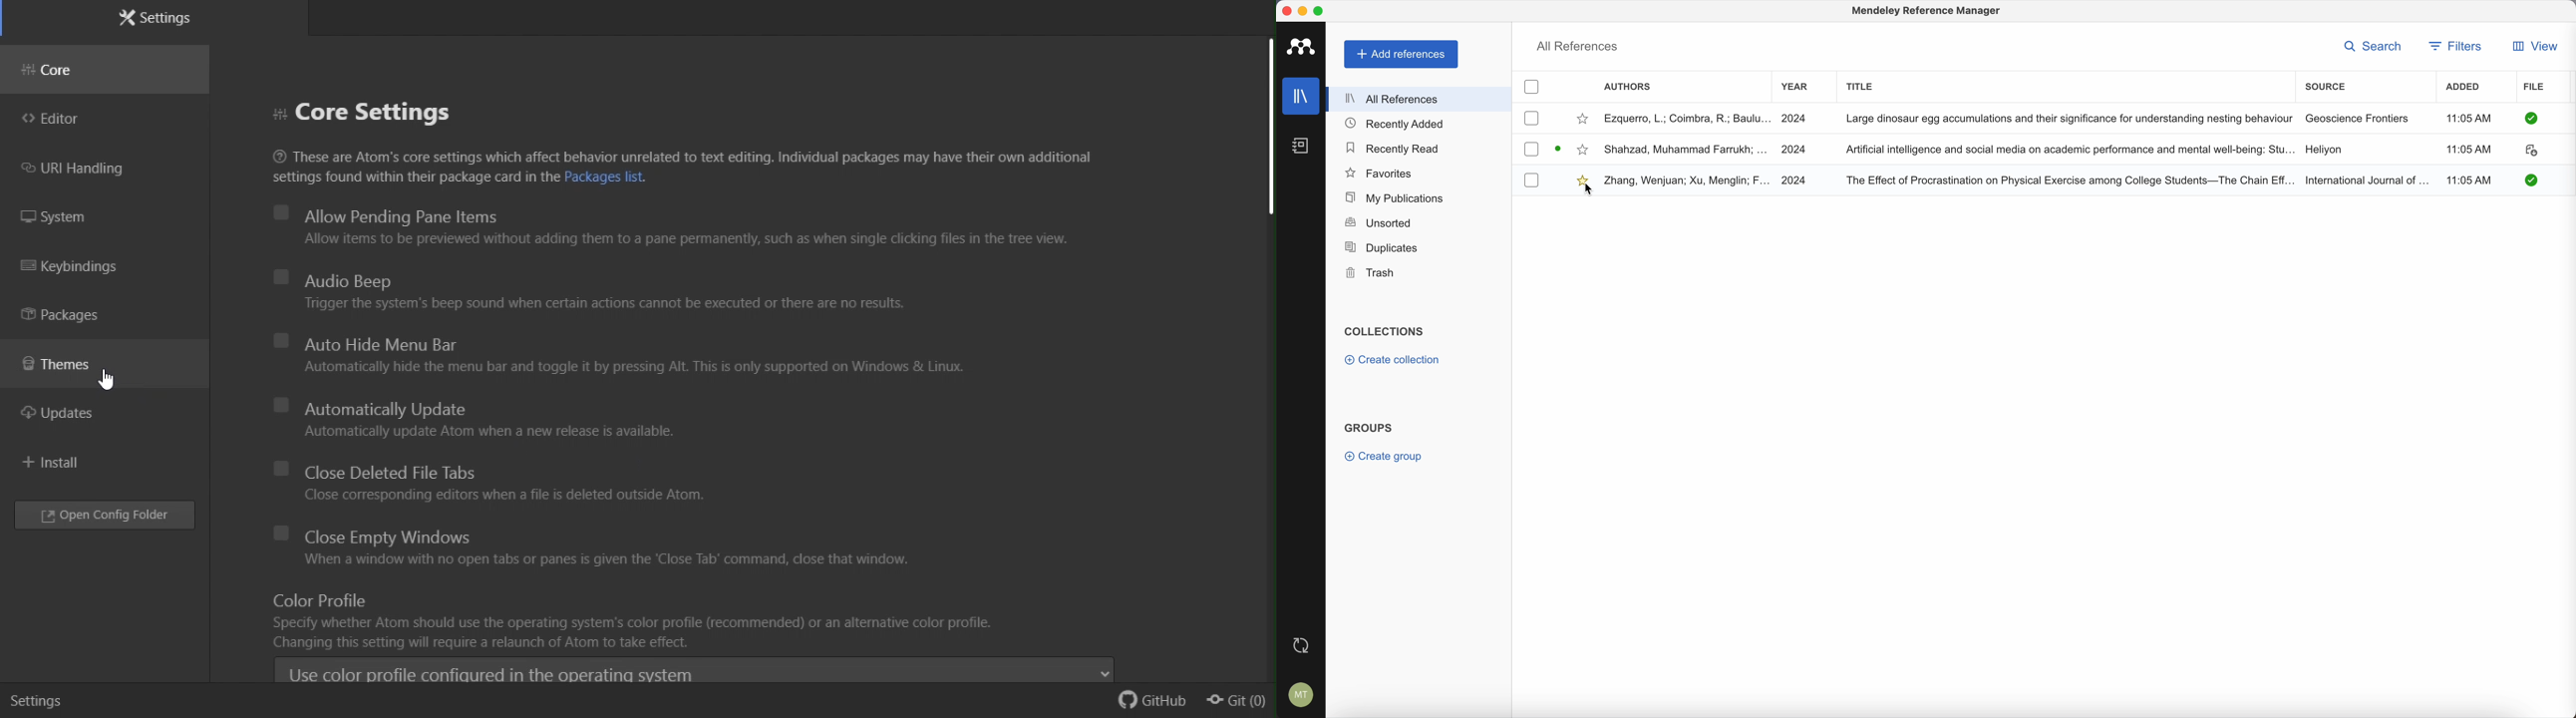 This screenshot has height=728, width=2576. Describe the element at coordinates (2532, 152) in the screenshot. I see `download document` at that location.